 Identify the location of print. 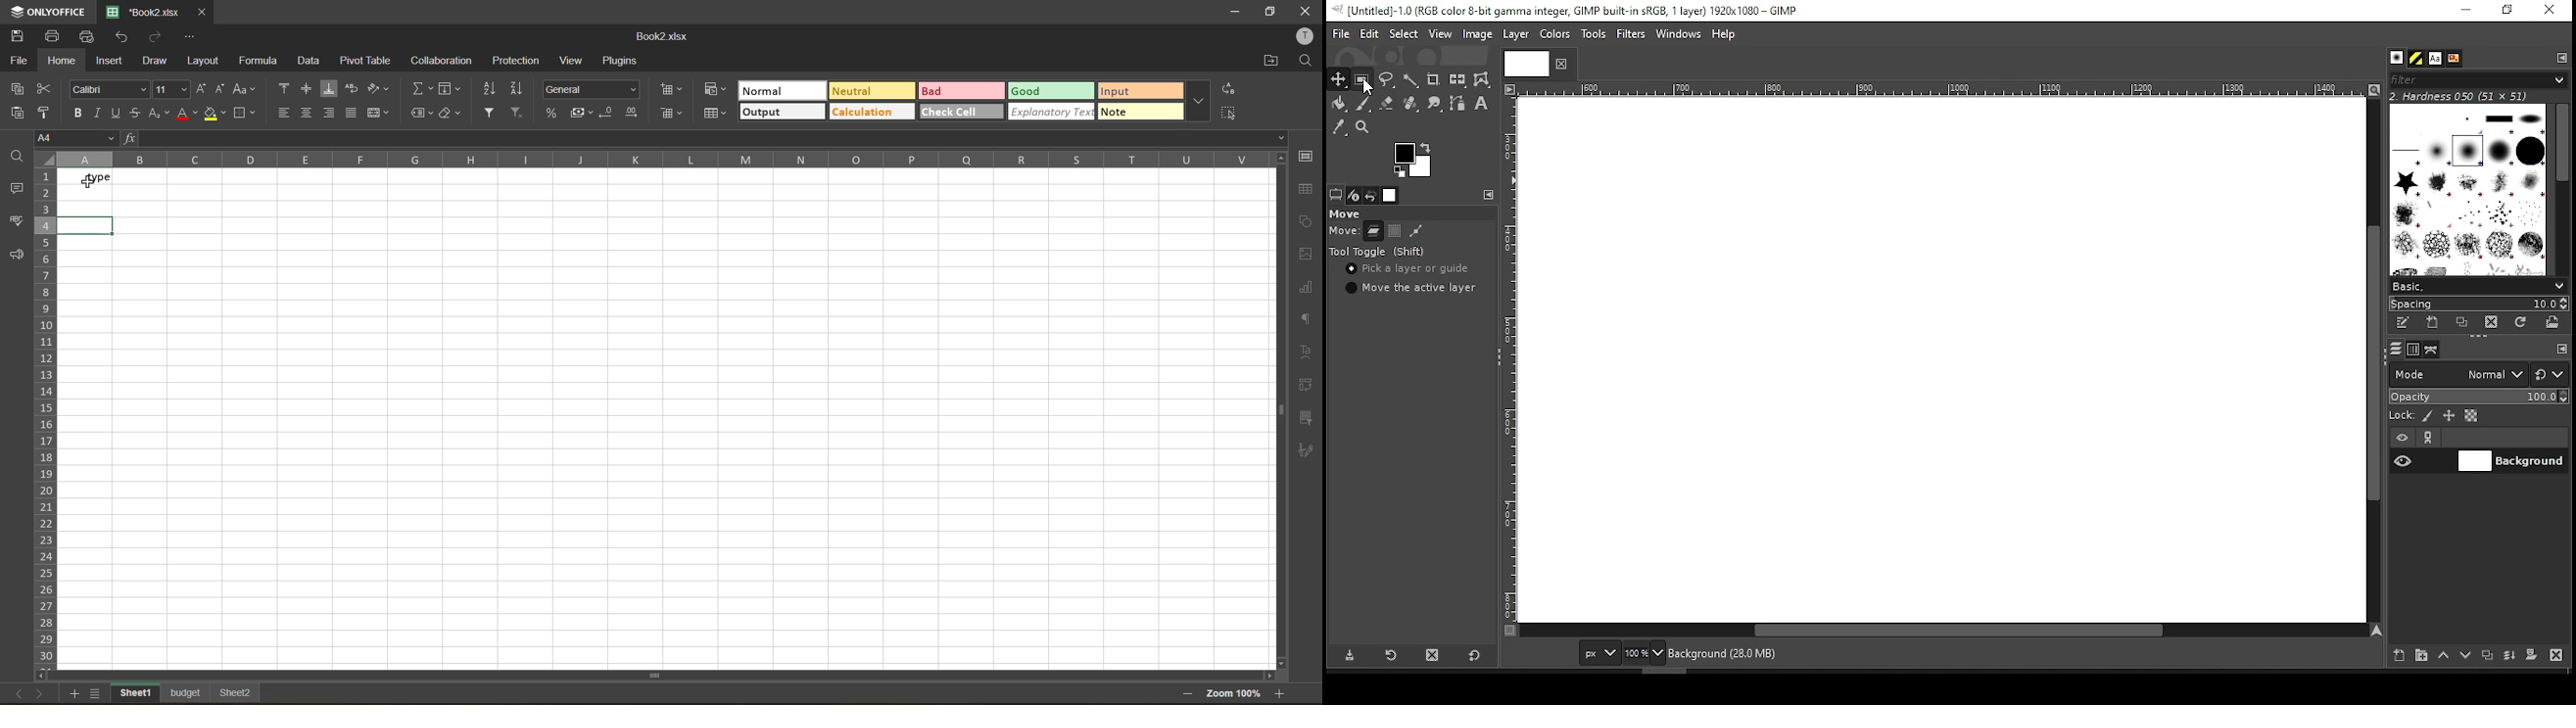
(52, 37).